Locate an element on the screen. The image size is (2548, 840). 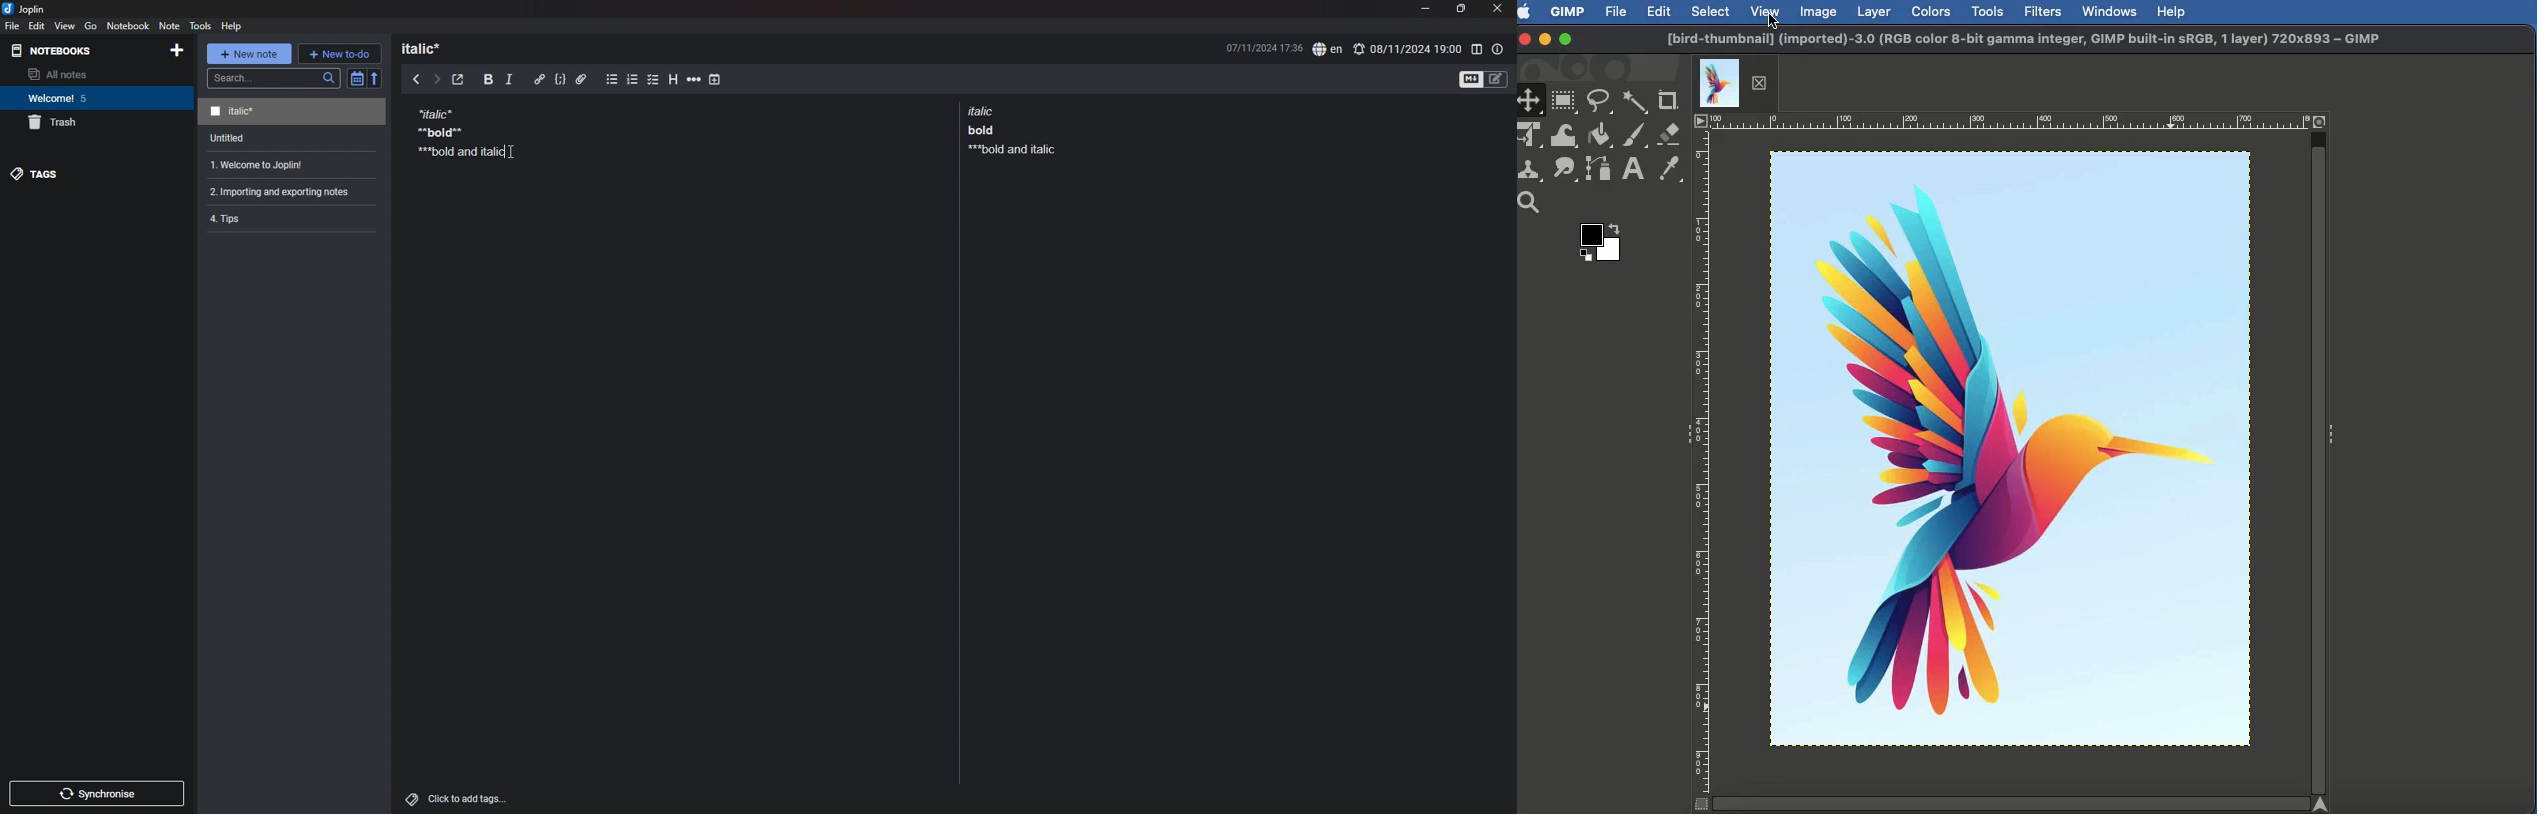
hyperlink is located at coordinates (540, 79).